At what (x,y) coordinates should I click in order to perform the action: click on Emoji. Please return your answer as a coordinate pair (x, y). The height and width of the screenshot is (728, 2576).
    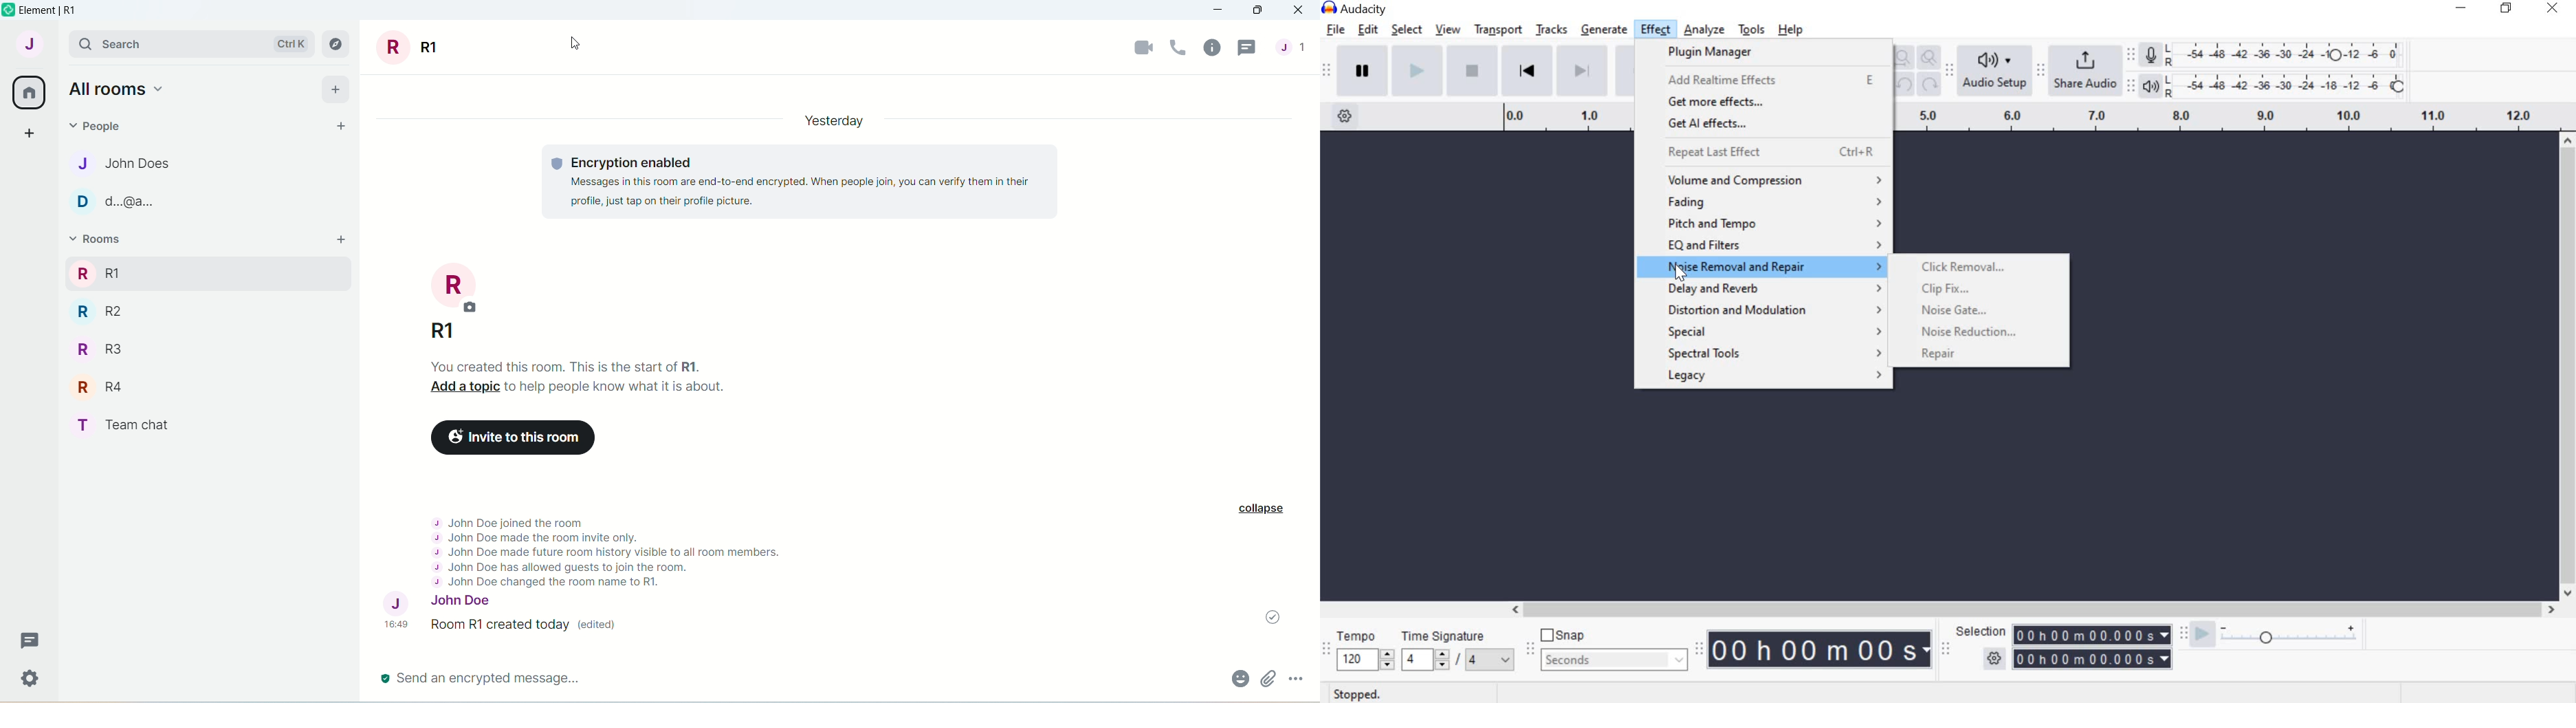
    Looking at the image, I should click on (1241, 680).